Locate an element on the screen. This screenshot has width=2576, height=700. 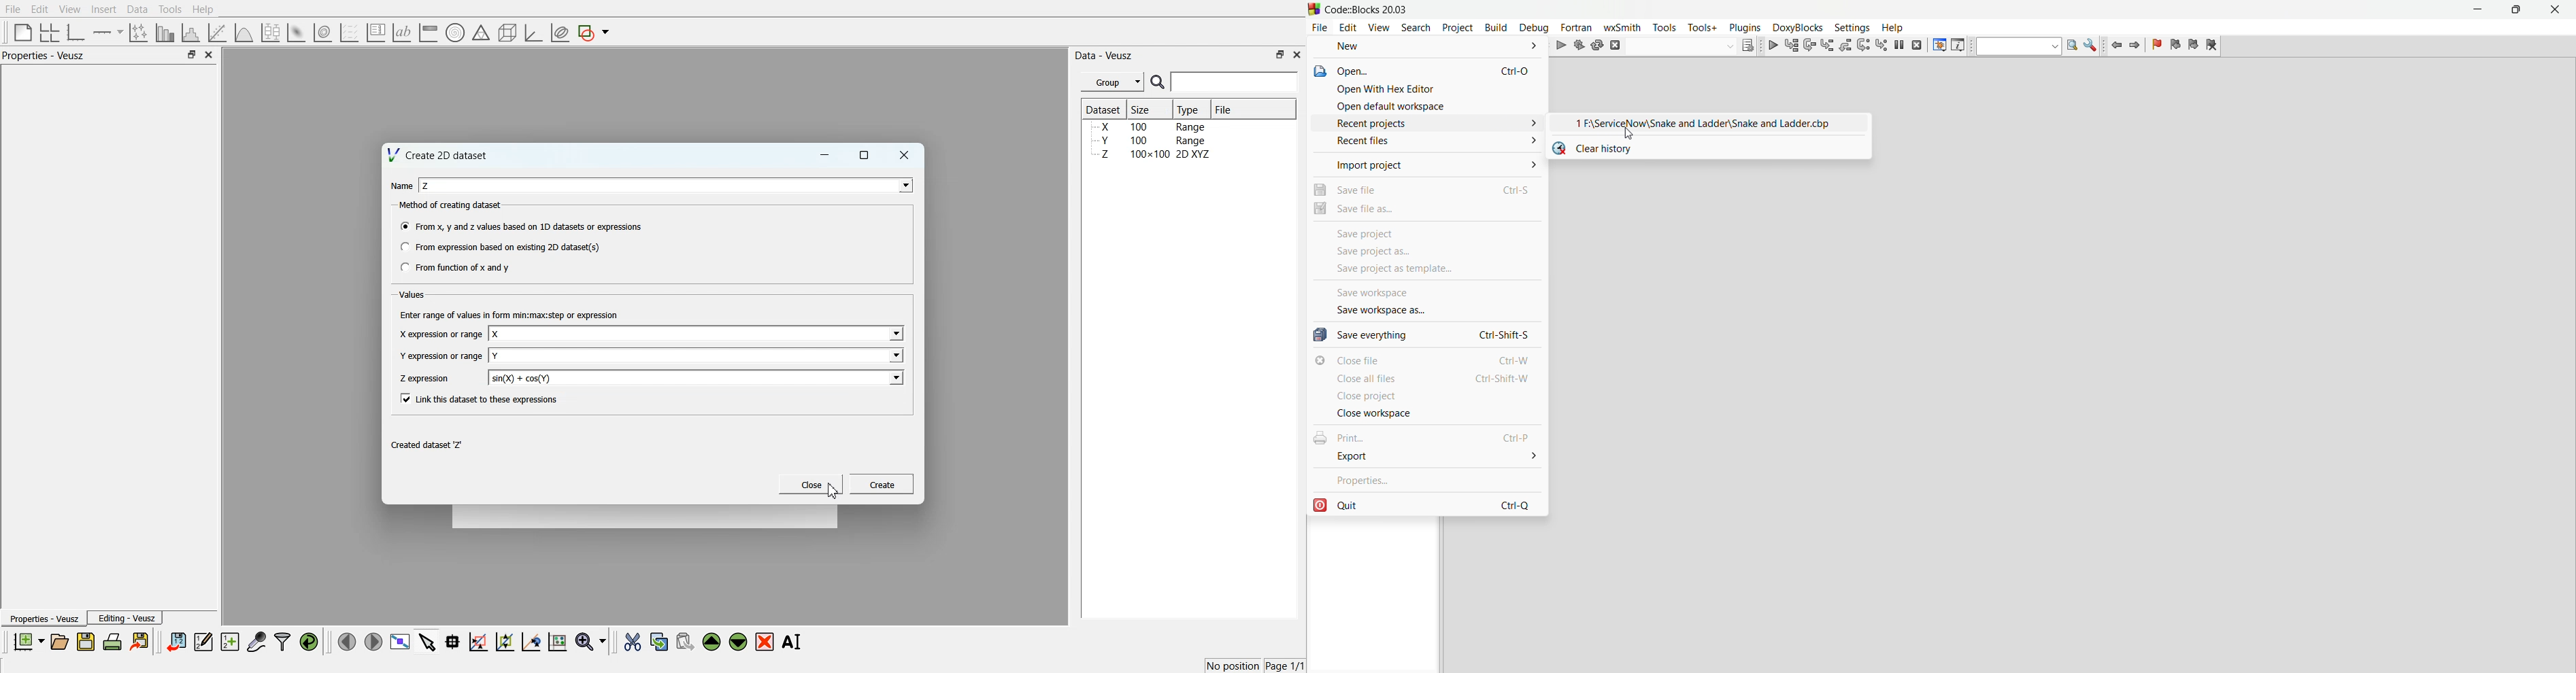
No position Page 1/1 is located at coordinates (1254, 666).